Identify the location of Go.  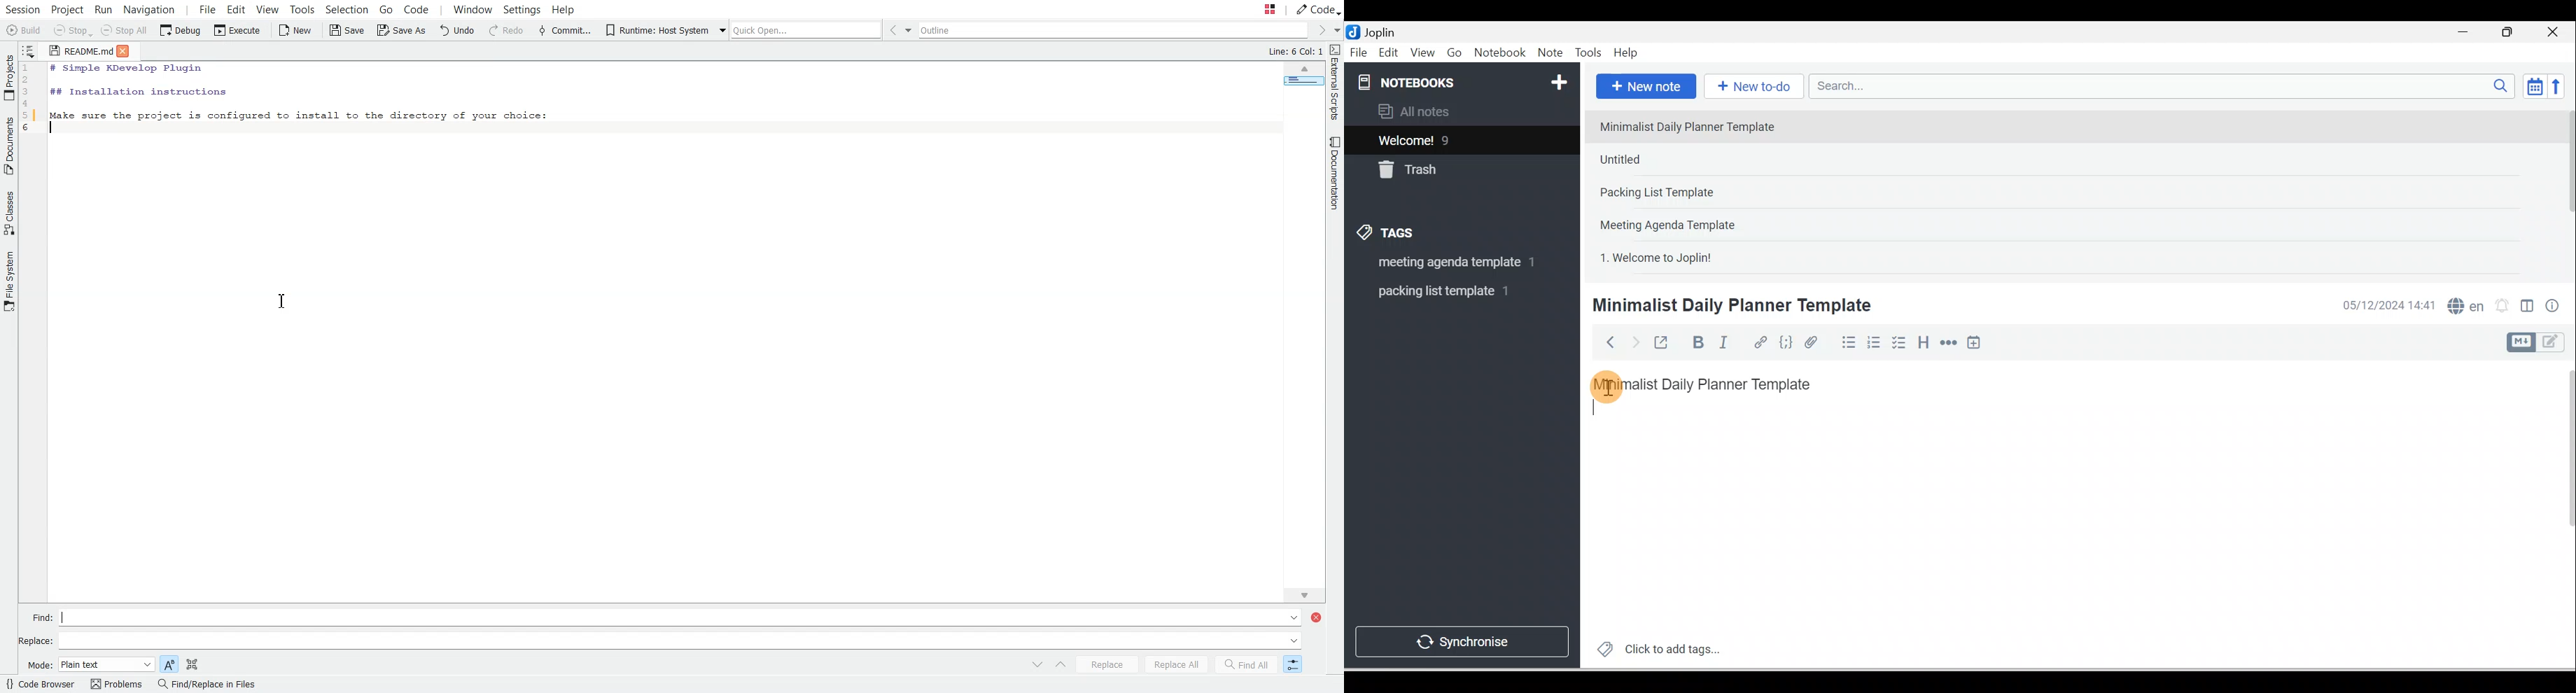
(1456, 53).